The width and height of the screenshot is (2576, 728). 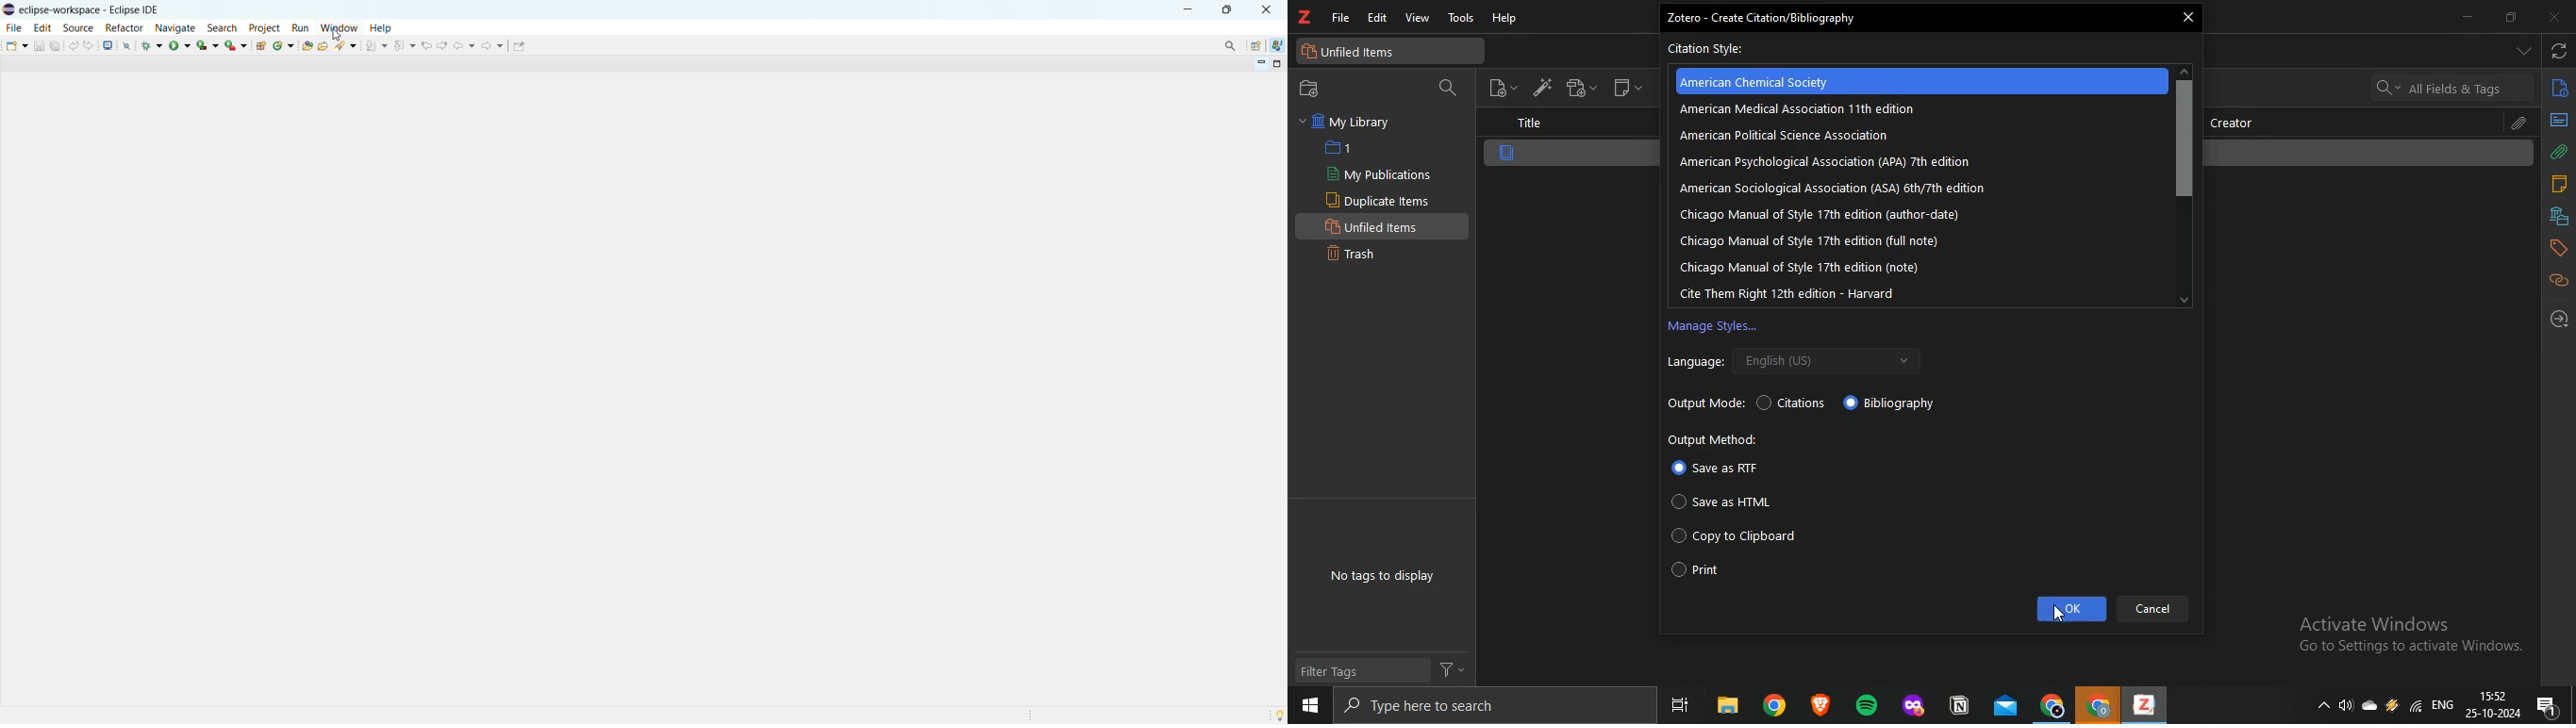 I want to click on libraries and collections, so click(x=2559, y=215).